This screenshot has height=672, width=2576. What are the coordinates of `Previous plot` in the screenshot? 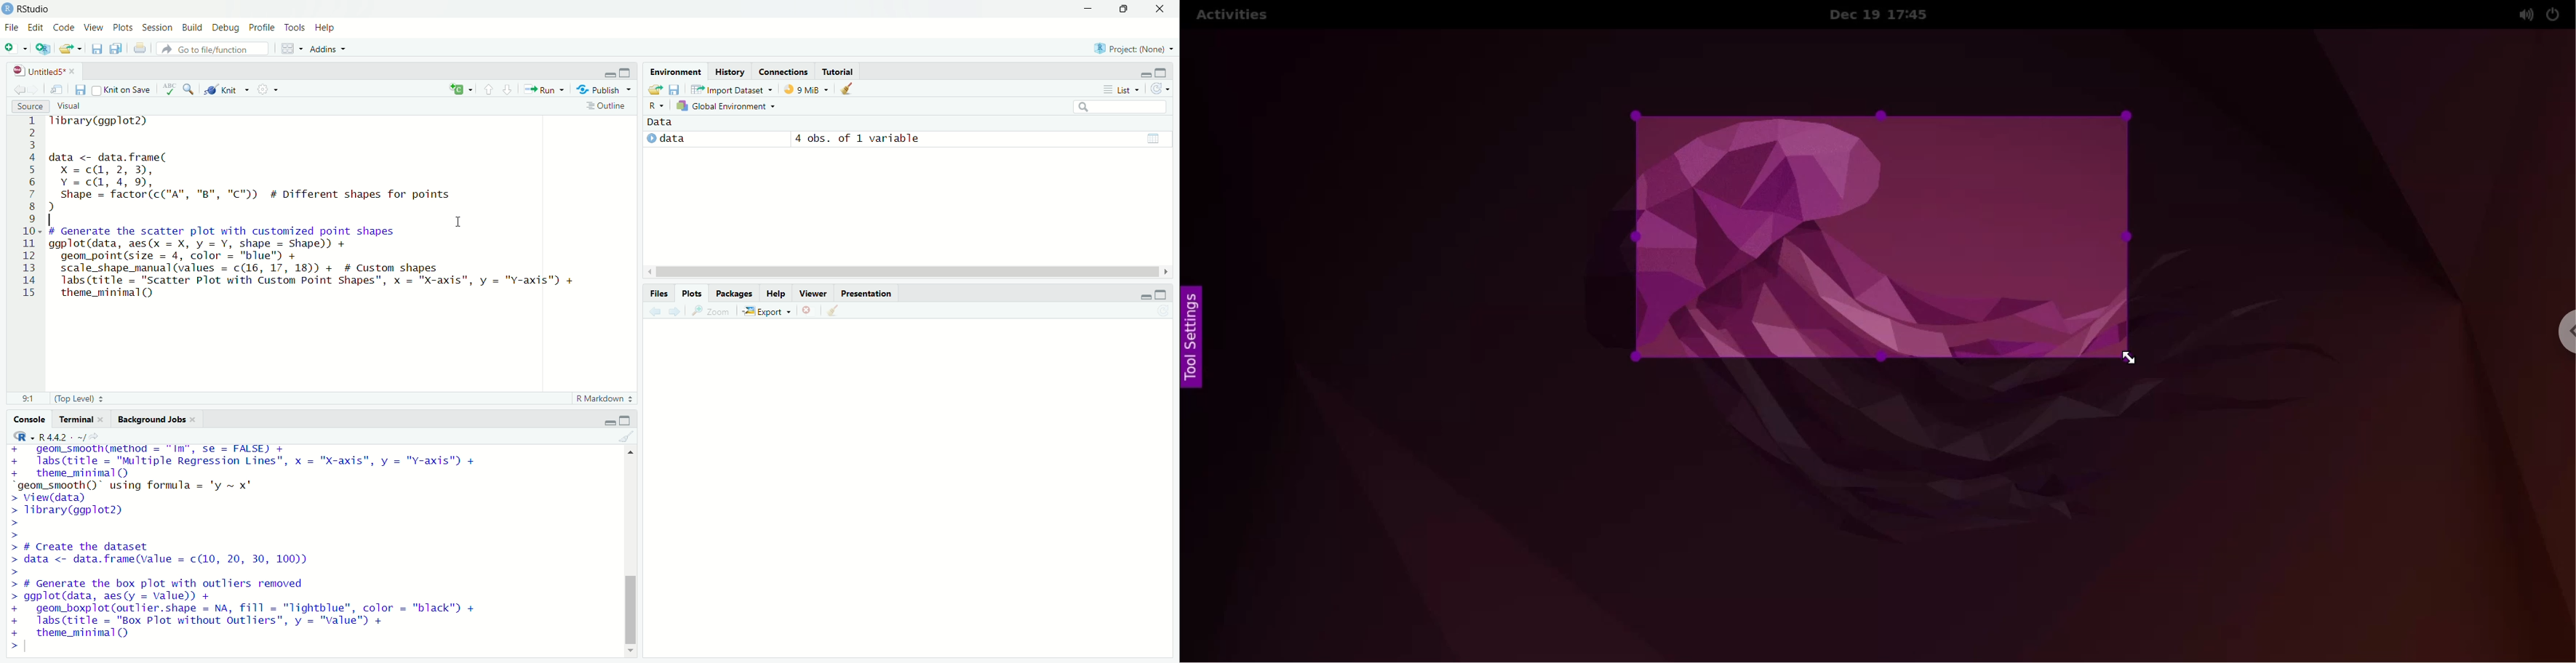 It's located at (655, 310).